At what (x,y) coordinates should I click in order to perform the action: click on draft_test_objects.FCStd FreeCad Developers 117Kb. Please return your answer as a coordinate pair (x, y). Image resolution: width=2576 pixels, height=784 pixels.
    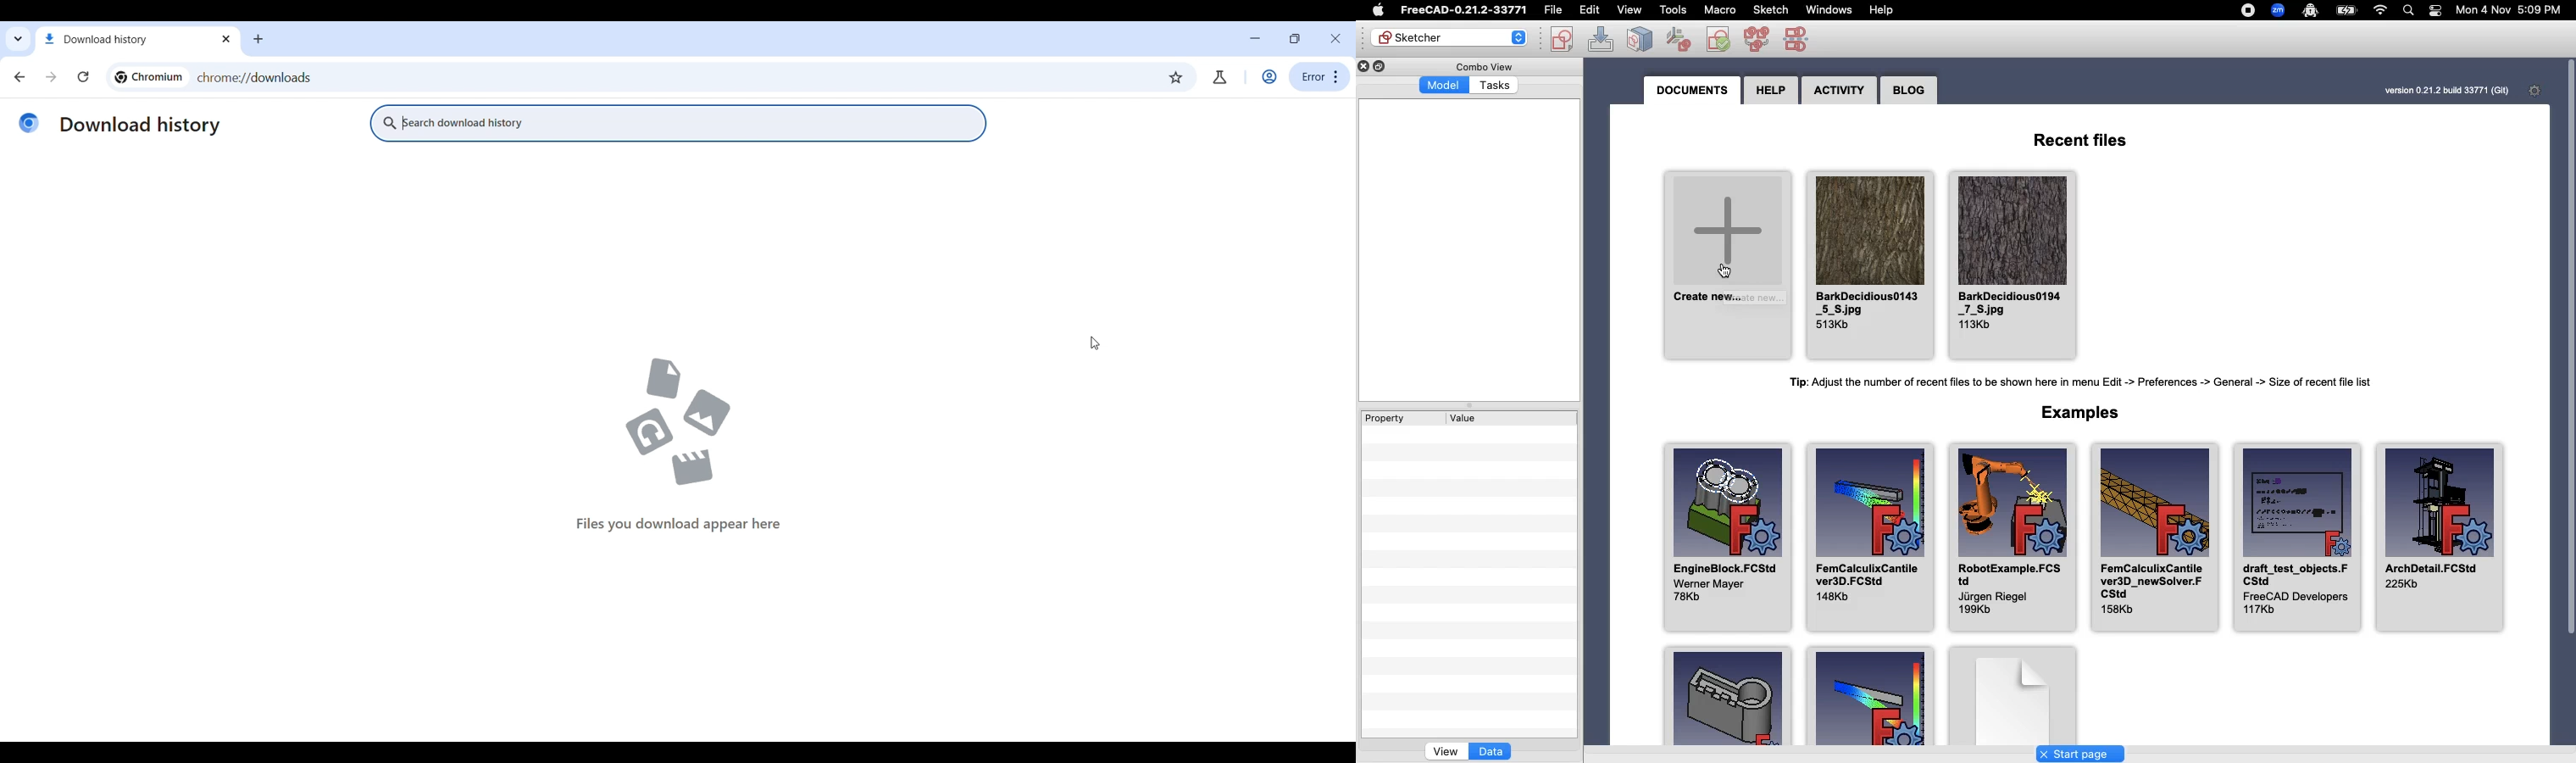
    Looking at the image, I should click on (2295, 537).